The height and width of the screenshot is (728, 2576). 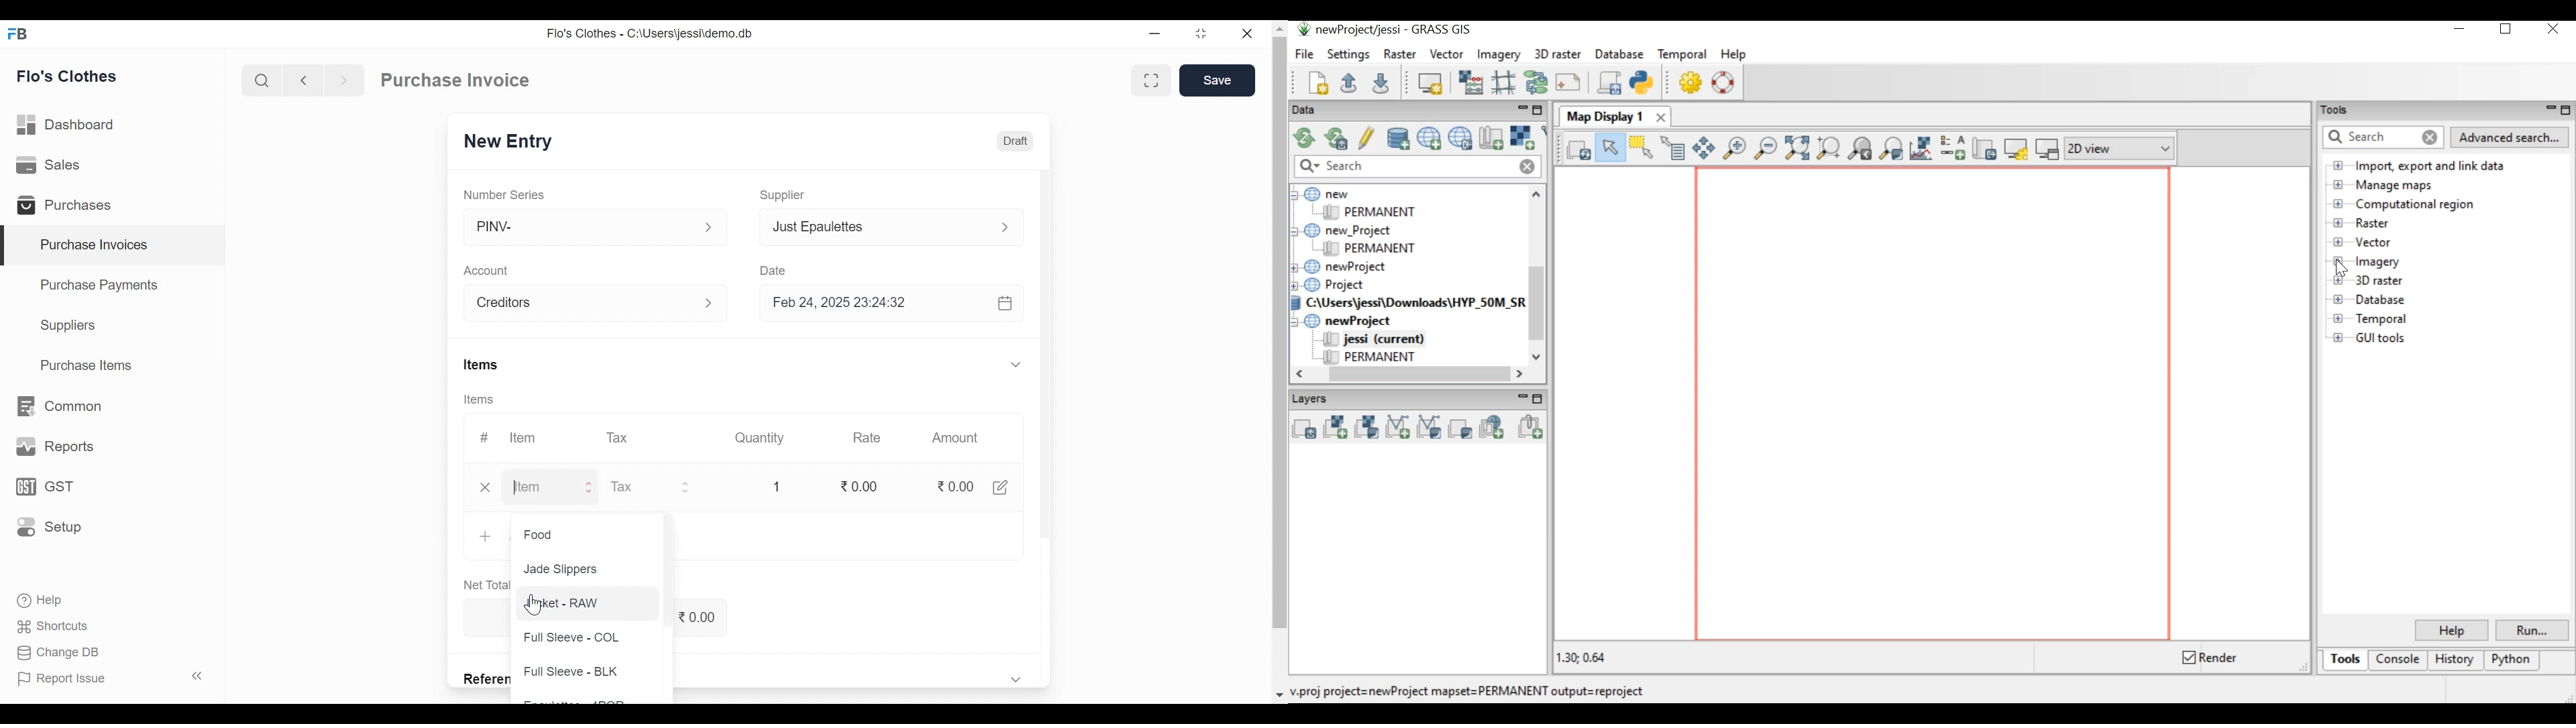 I want to click on Full Sleeve - BLK, so click(x=577, y=673).